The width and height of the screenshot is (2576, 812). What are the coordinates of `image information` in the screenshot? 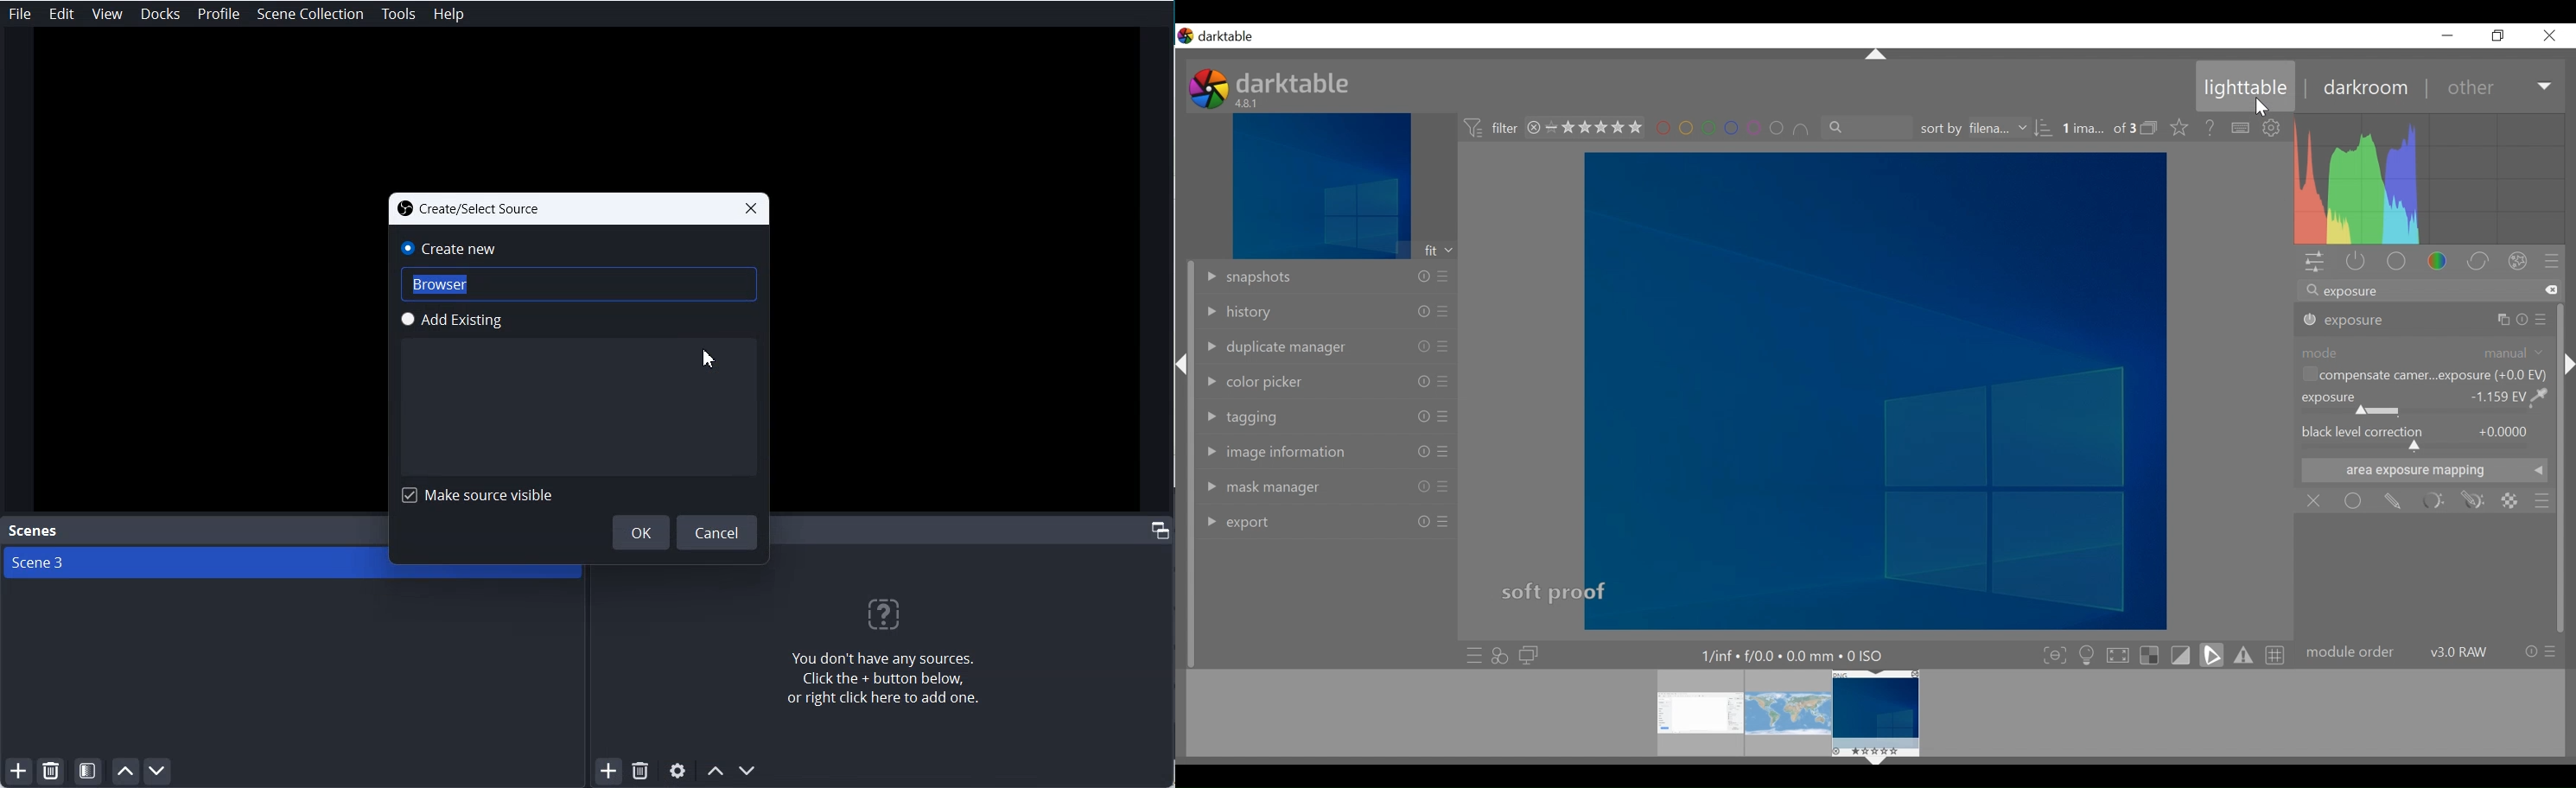 It's located at (1277, 452).